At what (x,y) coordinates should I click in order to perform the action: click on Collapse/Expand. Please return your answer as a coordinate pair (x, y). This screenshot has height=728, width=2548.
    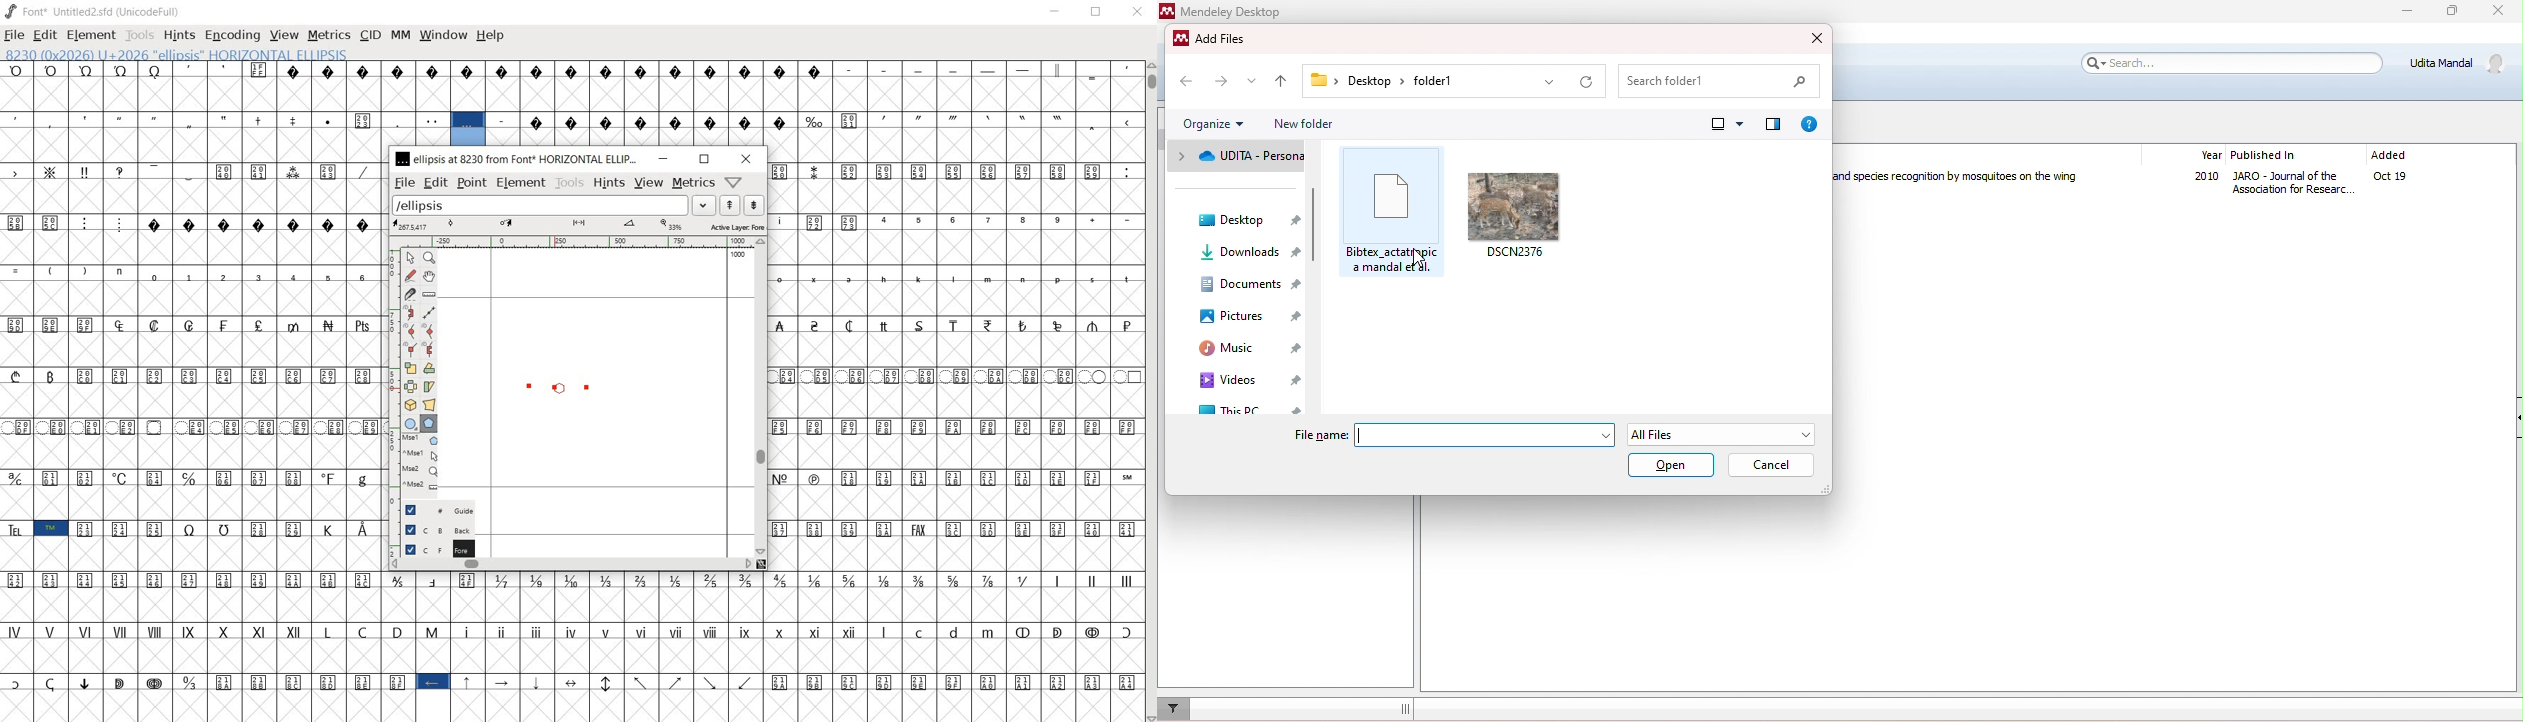
    Looking at the image, I should click on (2519, 417).